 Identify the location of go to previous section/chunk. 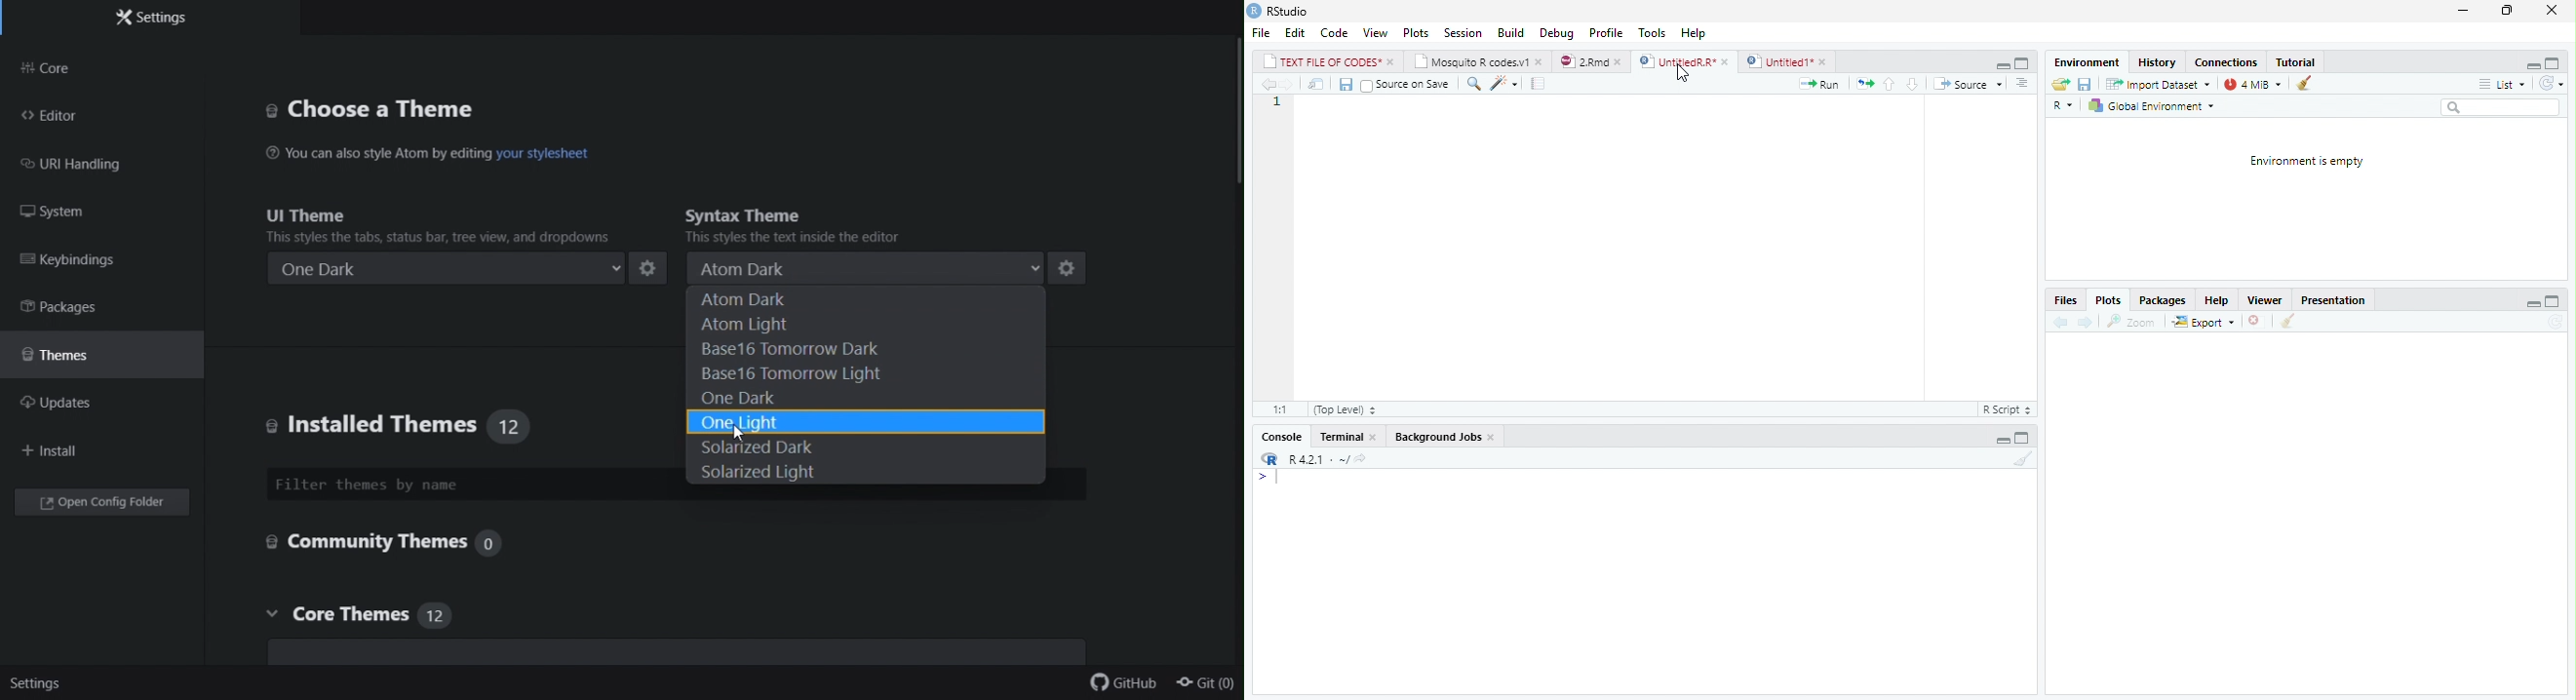
(1889, 84).